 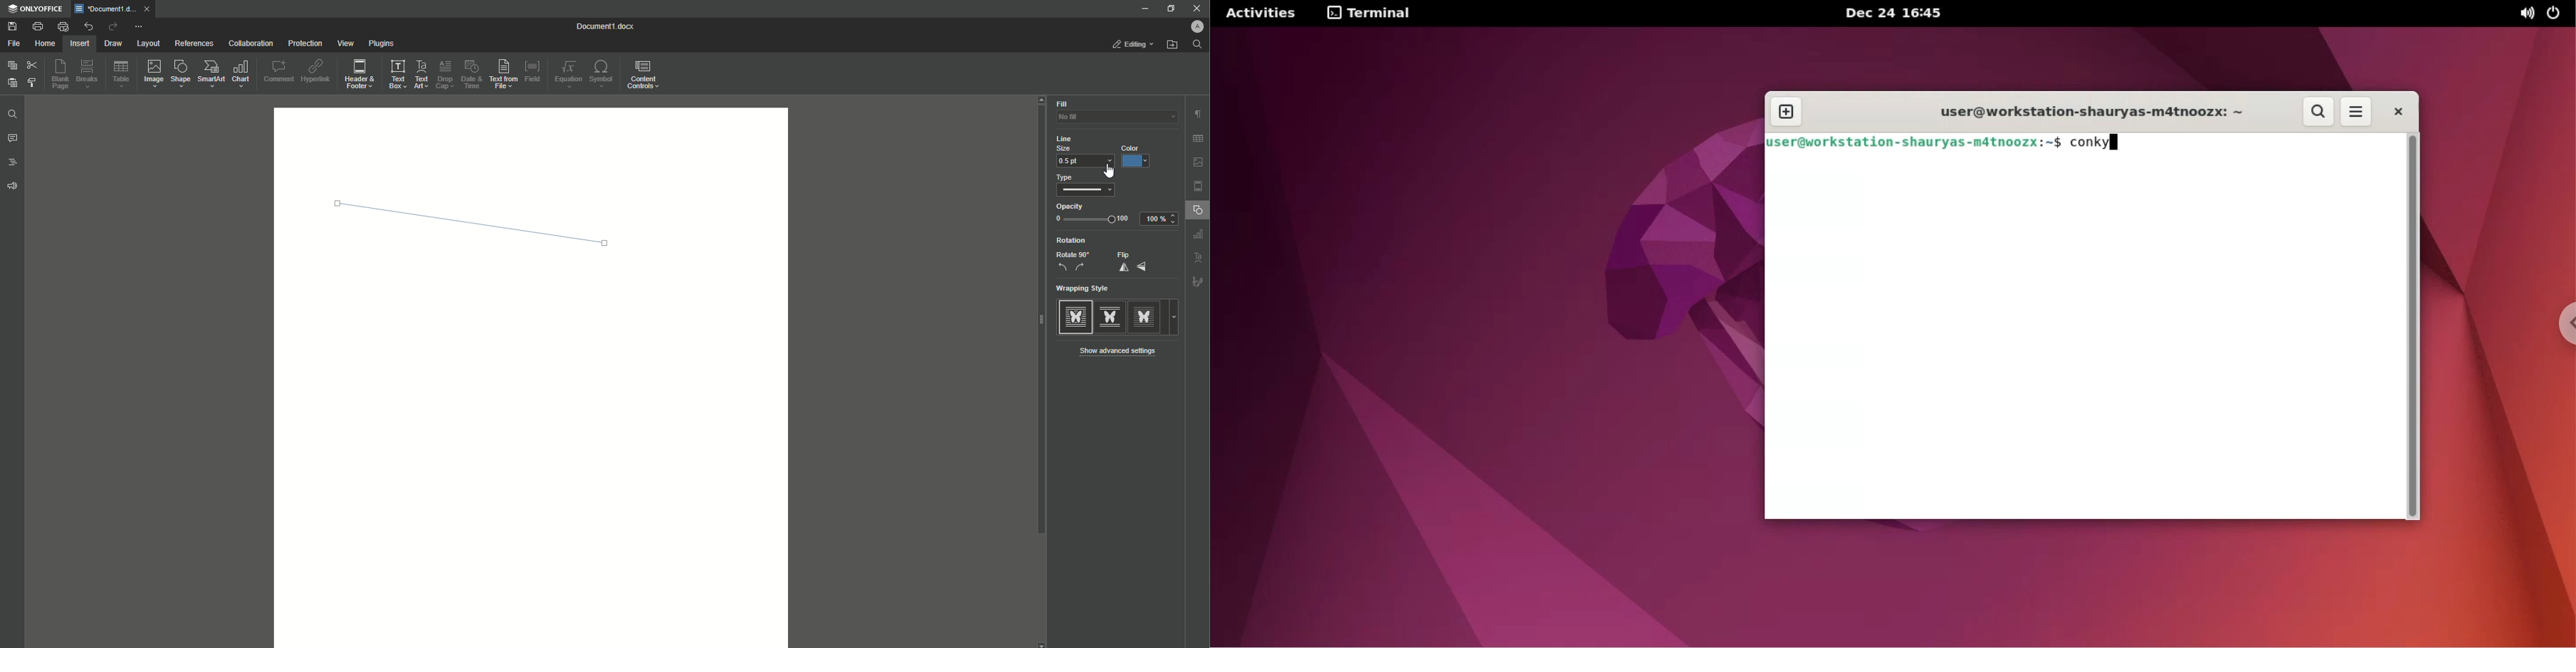 What do you see at coordinates (1197, 236) in the screenshot?
I see `` at bounding box center [1197, 236].